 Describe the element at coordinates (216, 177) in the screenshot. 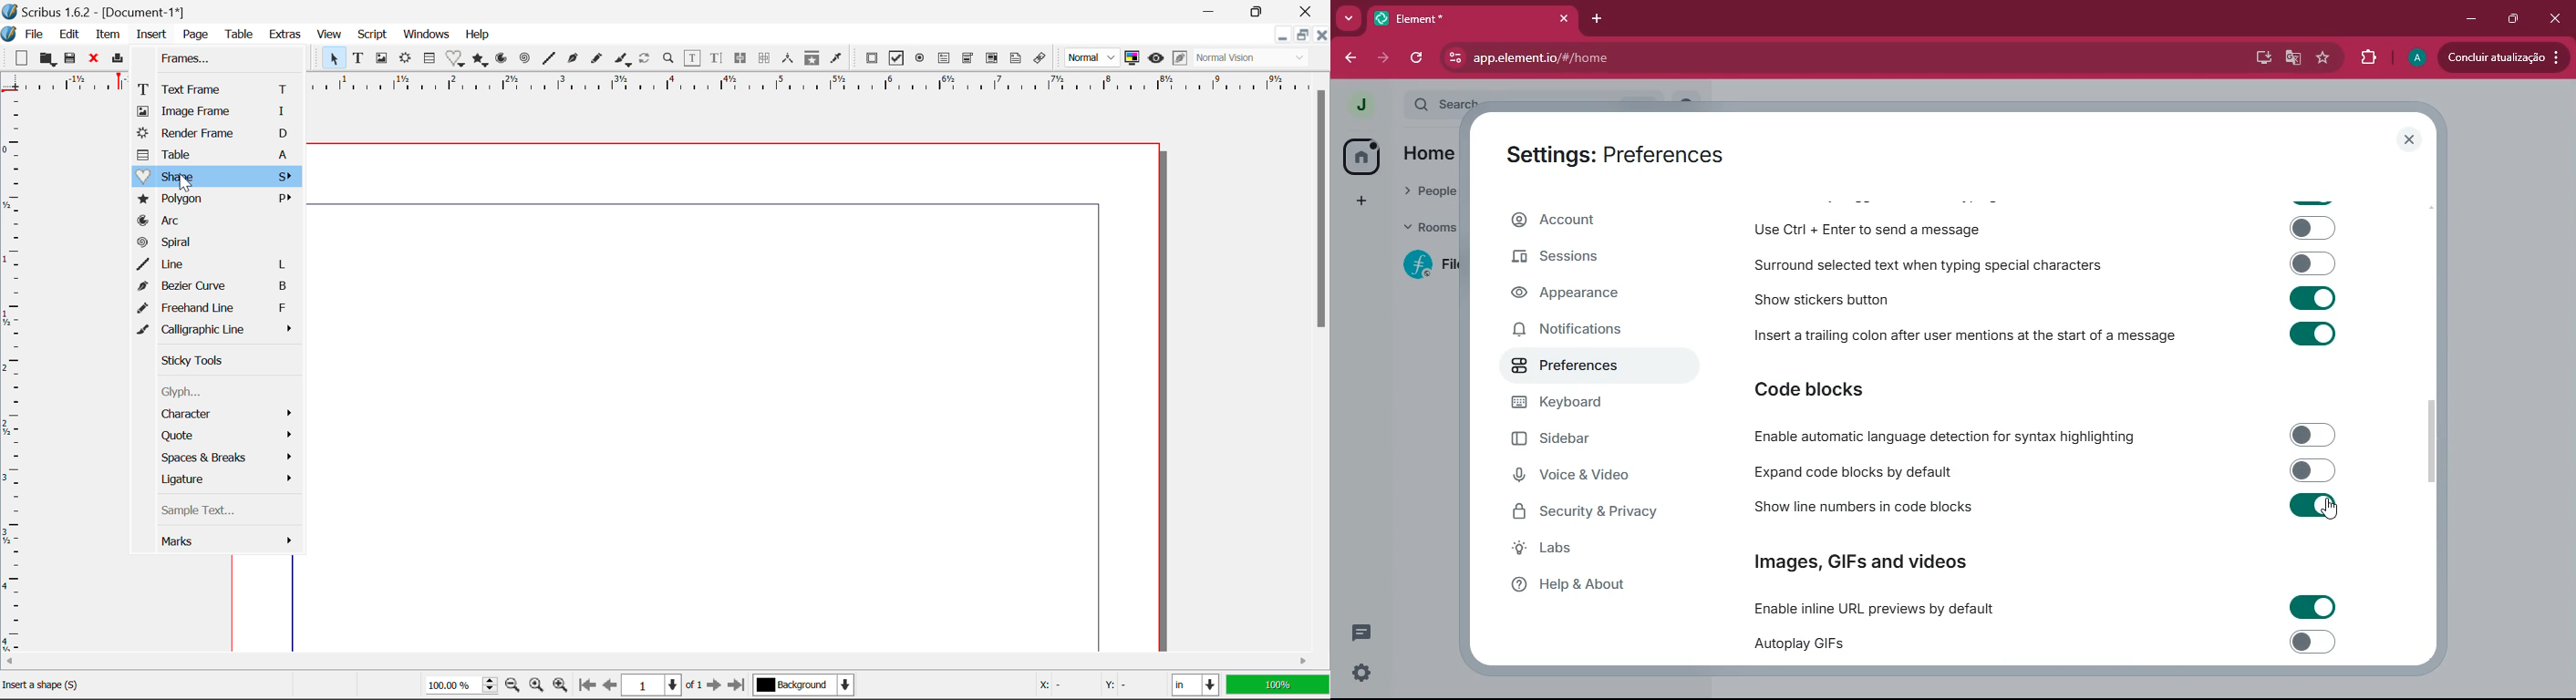

I see `Shape` at that location.